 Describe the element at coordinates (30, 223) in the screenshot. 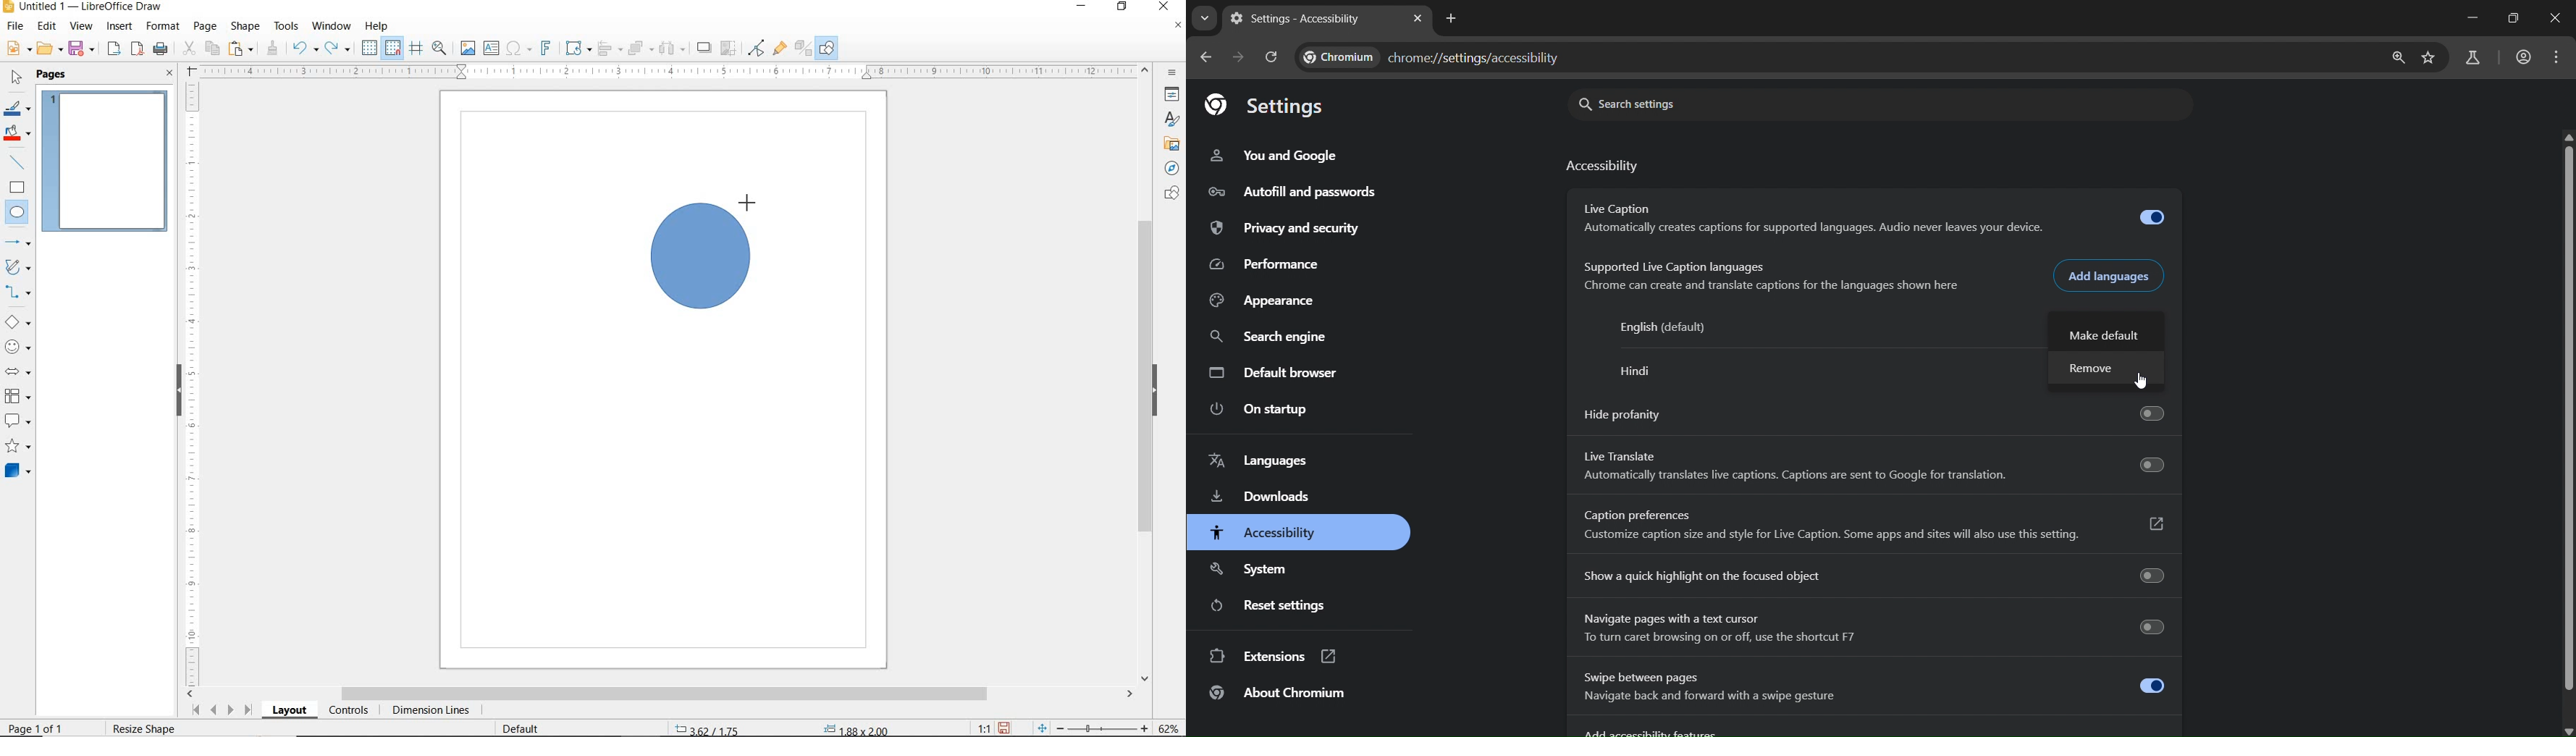

I see `CURSOR` at that location.